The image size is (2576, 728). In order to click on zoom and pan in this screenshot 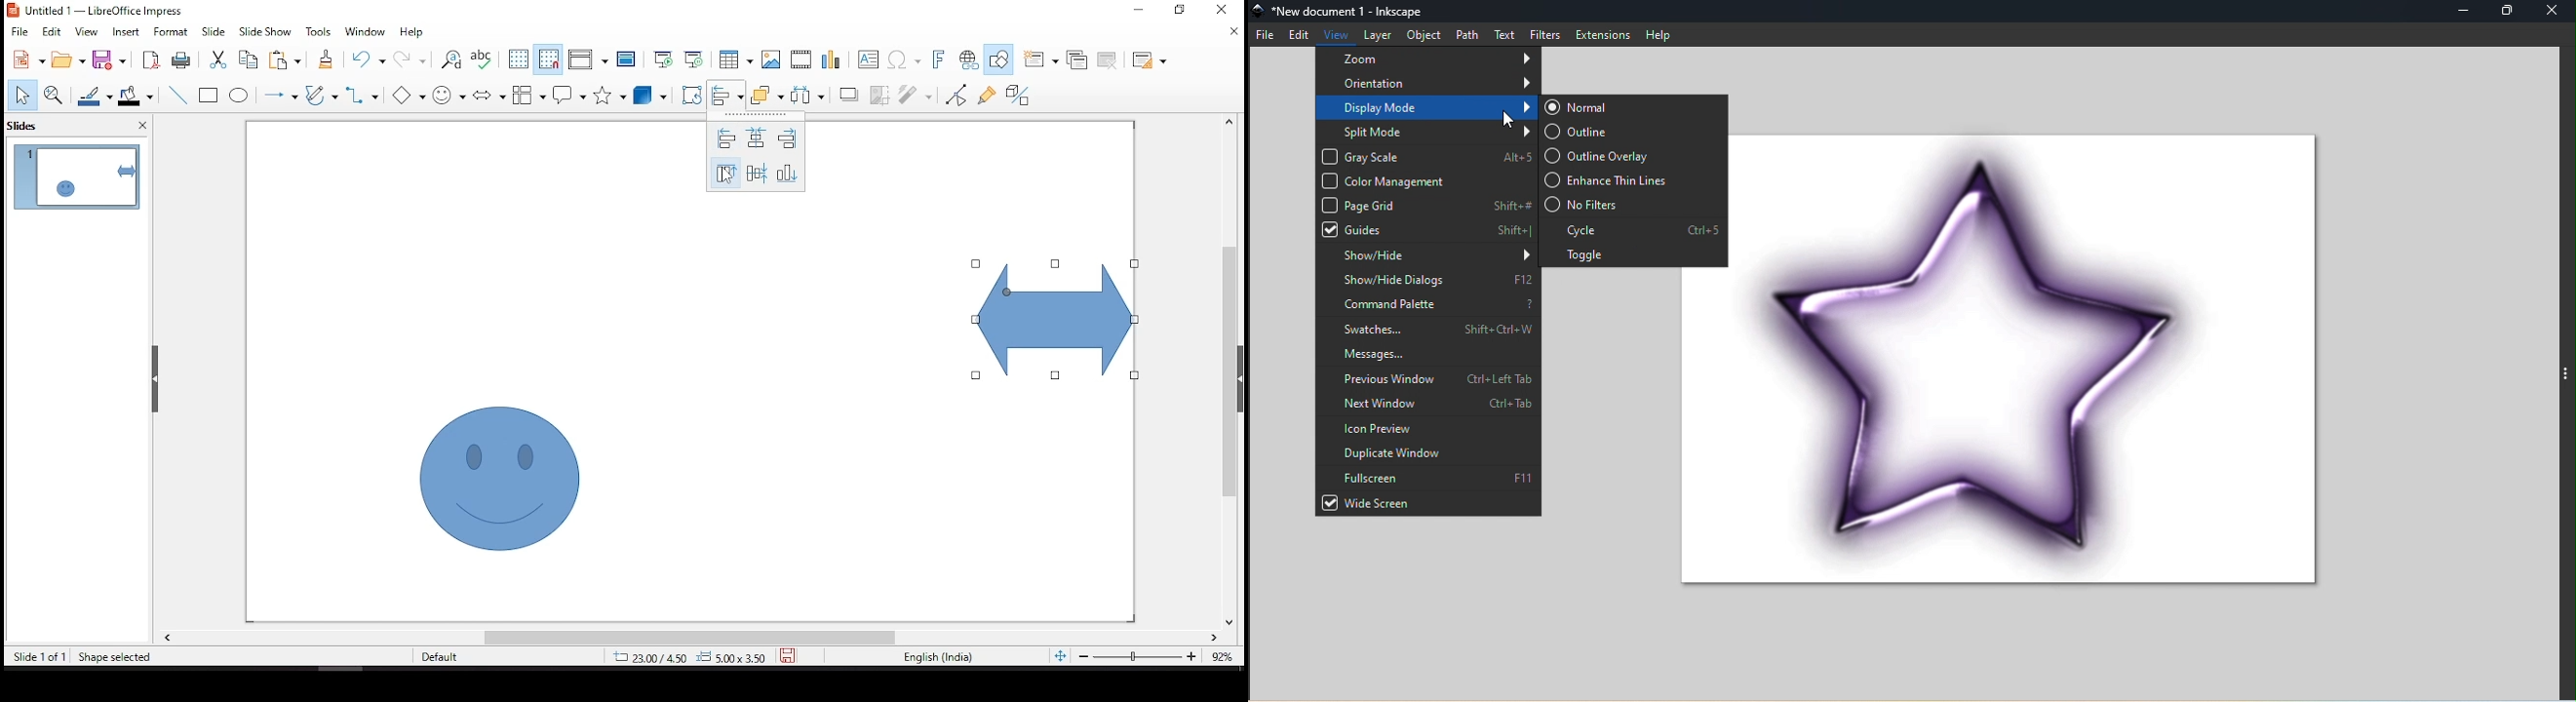, I will do `click(54, 95)`.